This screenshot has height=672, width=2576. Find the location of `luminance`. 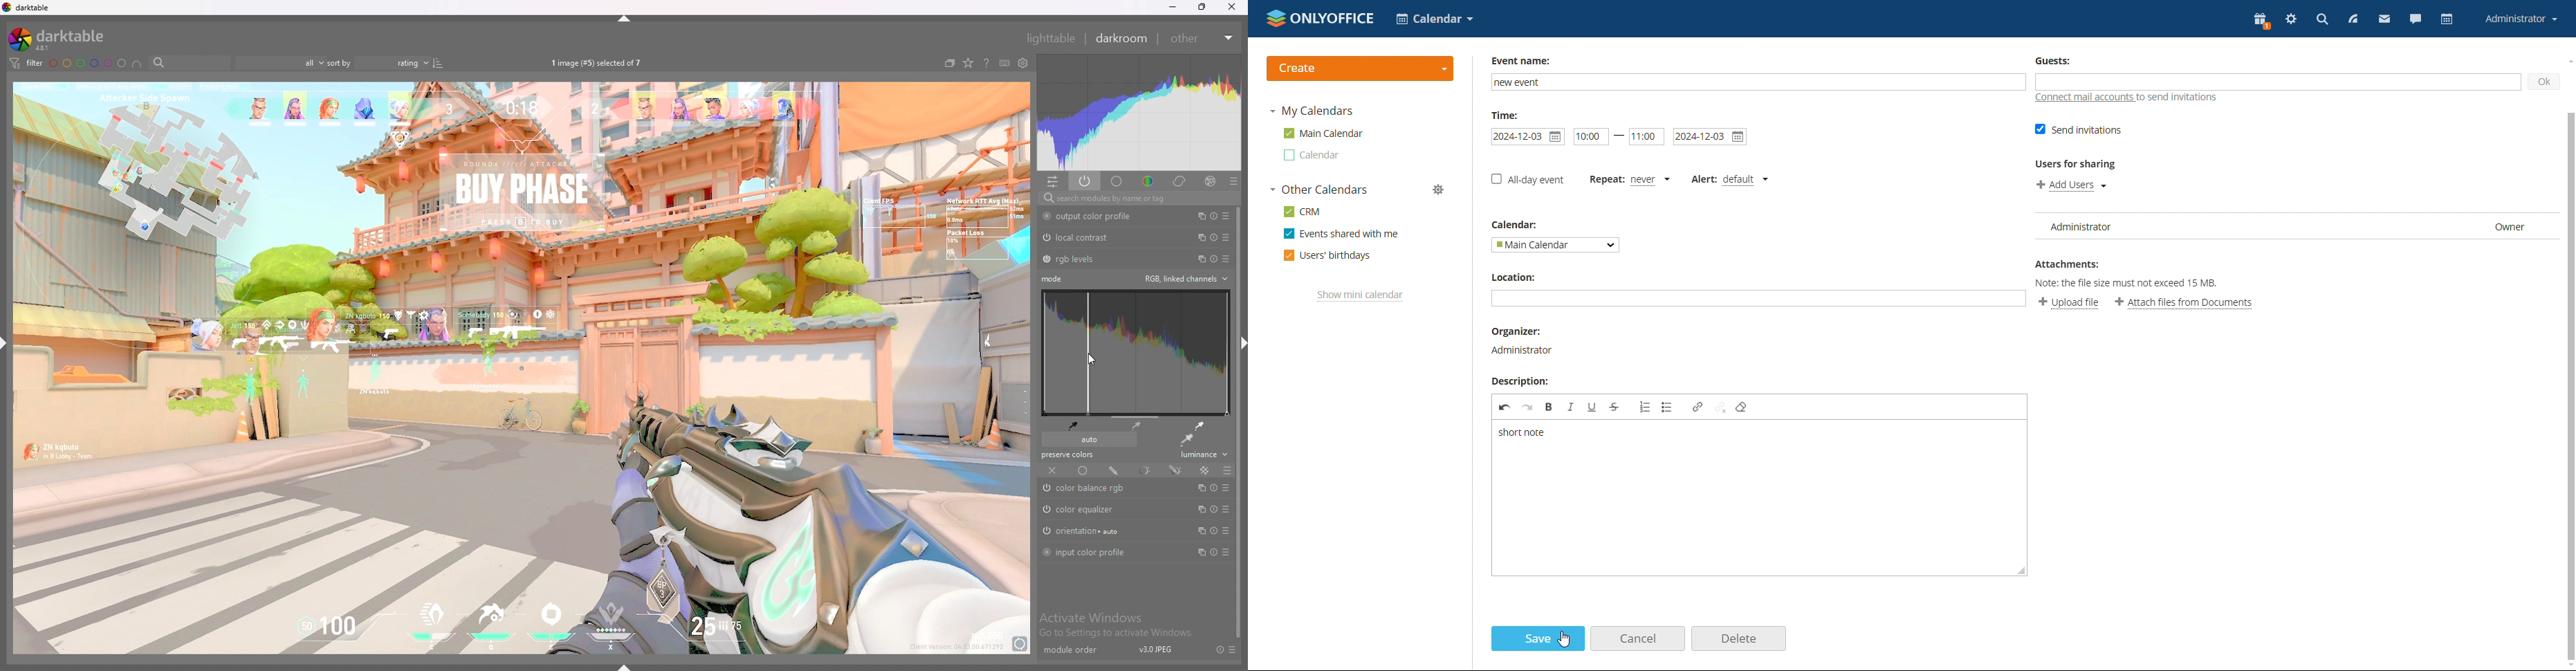

luminance is located at coordinates (1201, 456).